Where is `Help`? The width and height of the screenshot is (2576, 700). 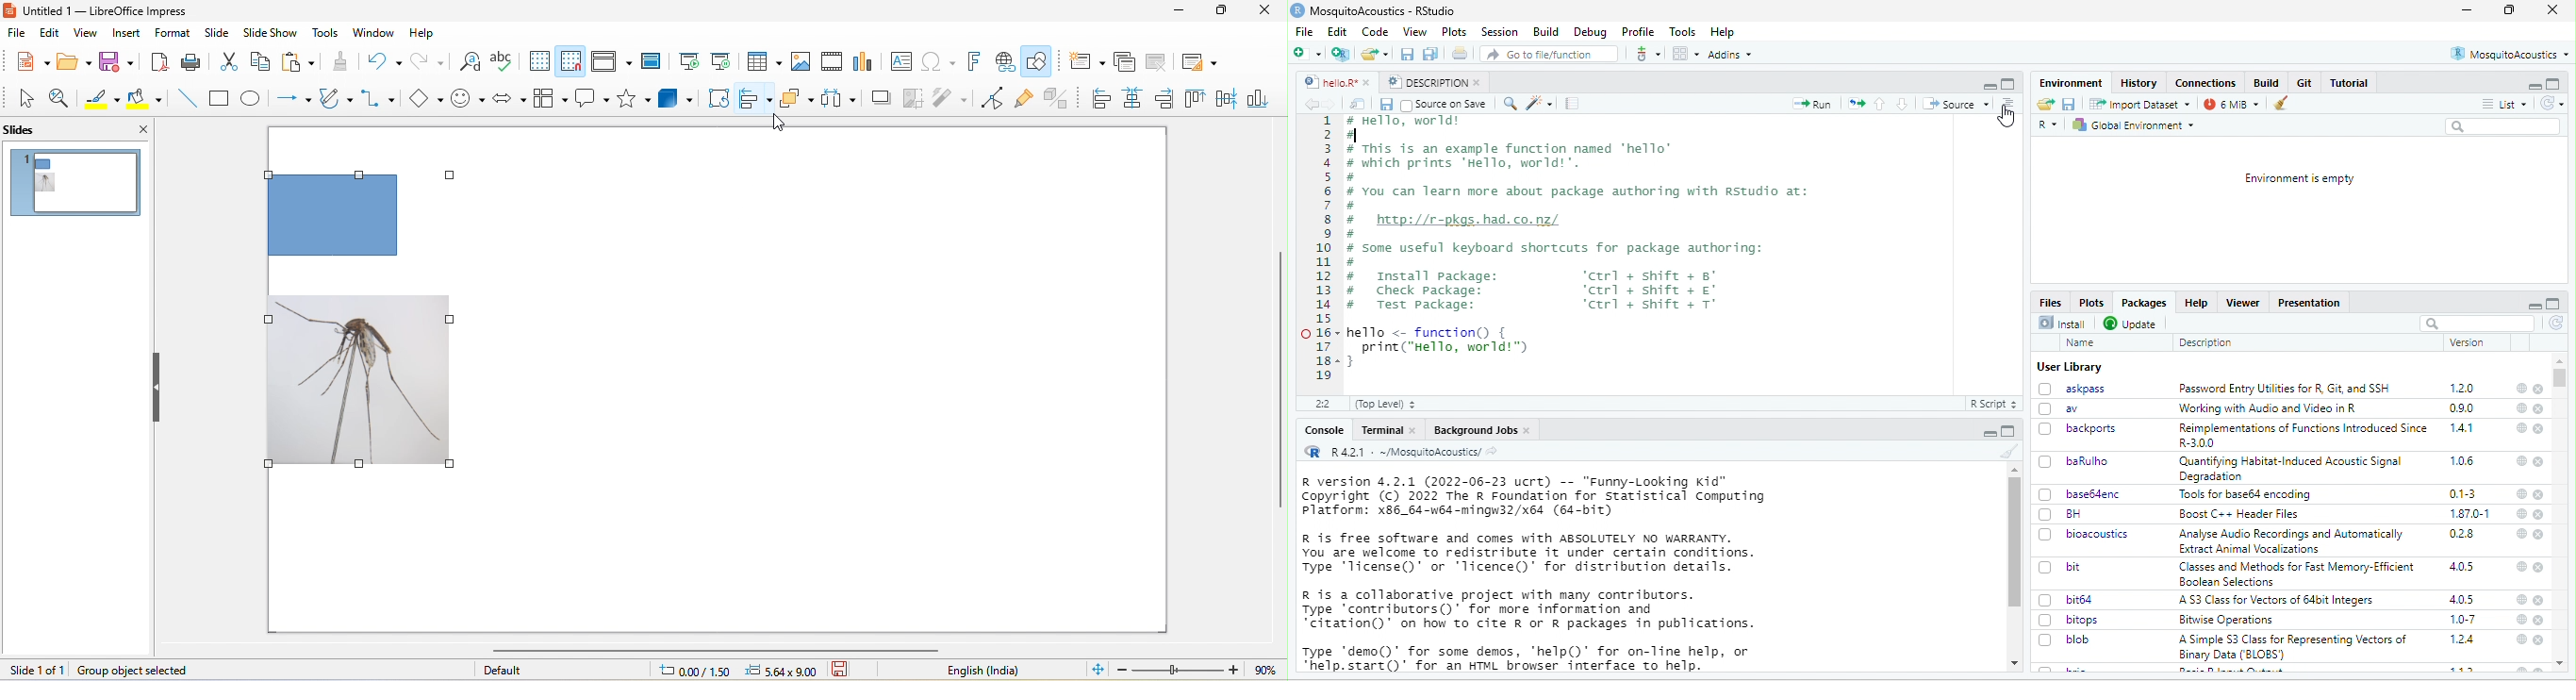 Help is located at coordinates (1725, 32).